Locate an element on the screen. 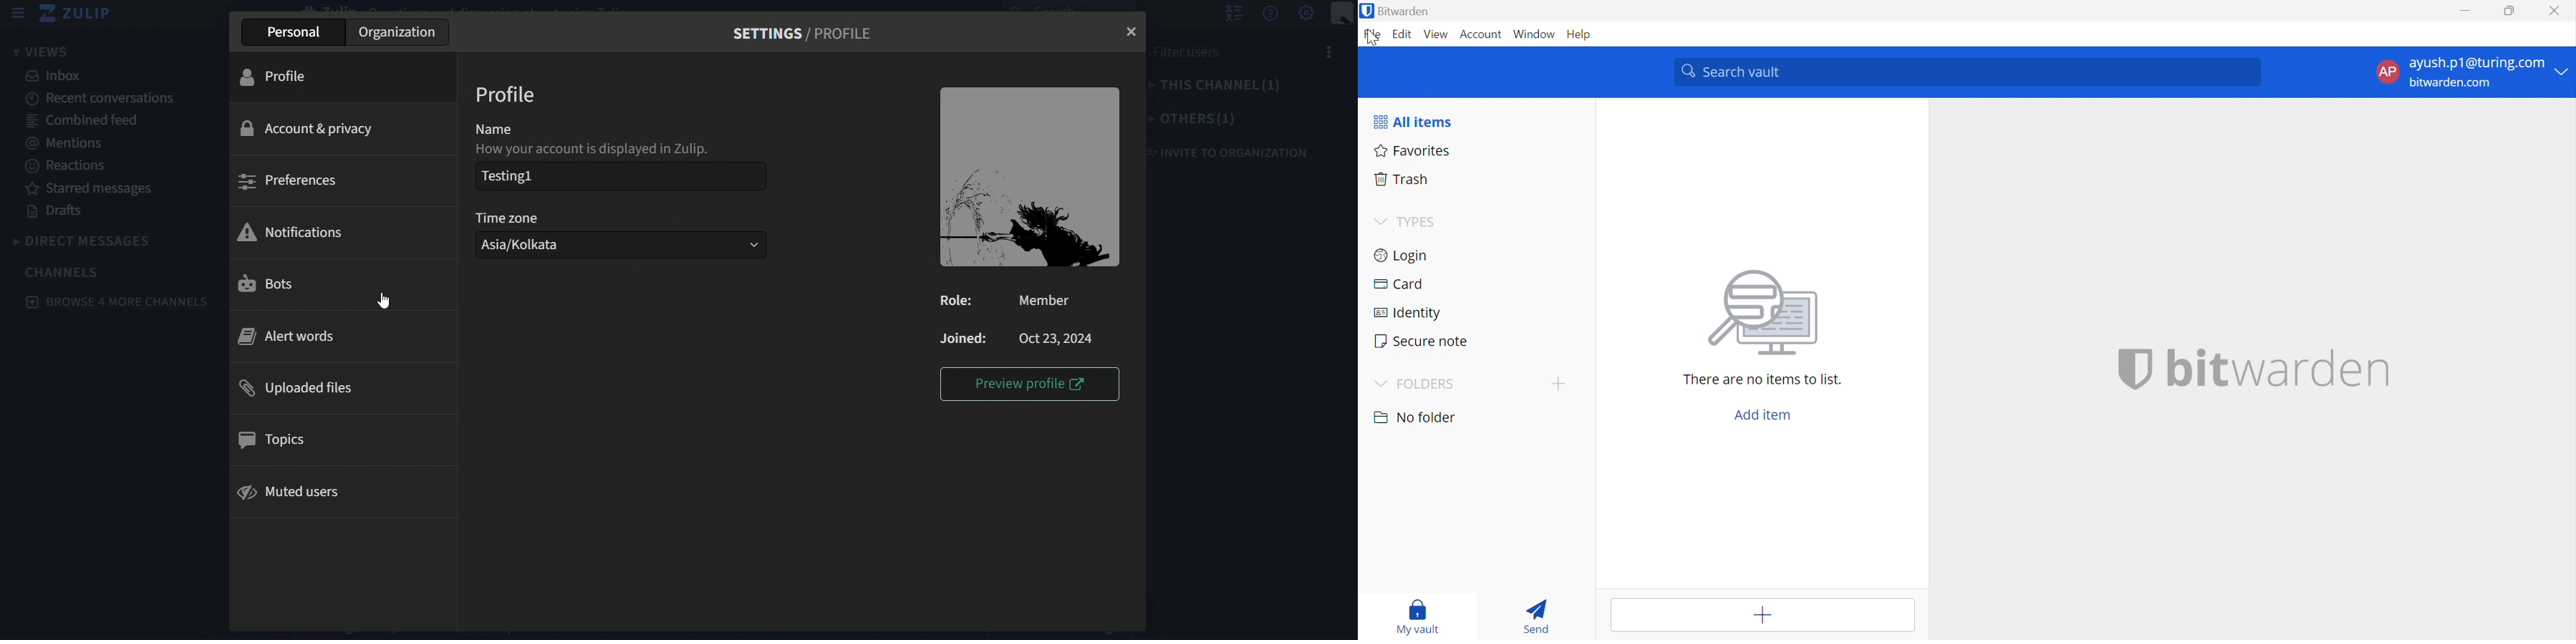  close is located at coordinates (1127, 27).